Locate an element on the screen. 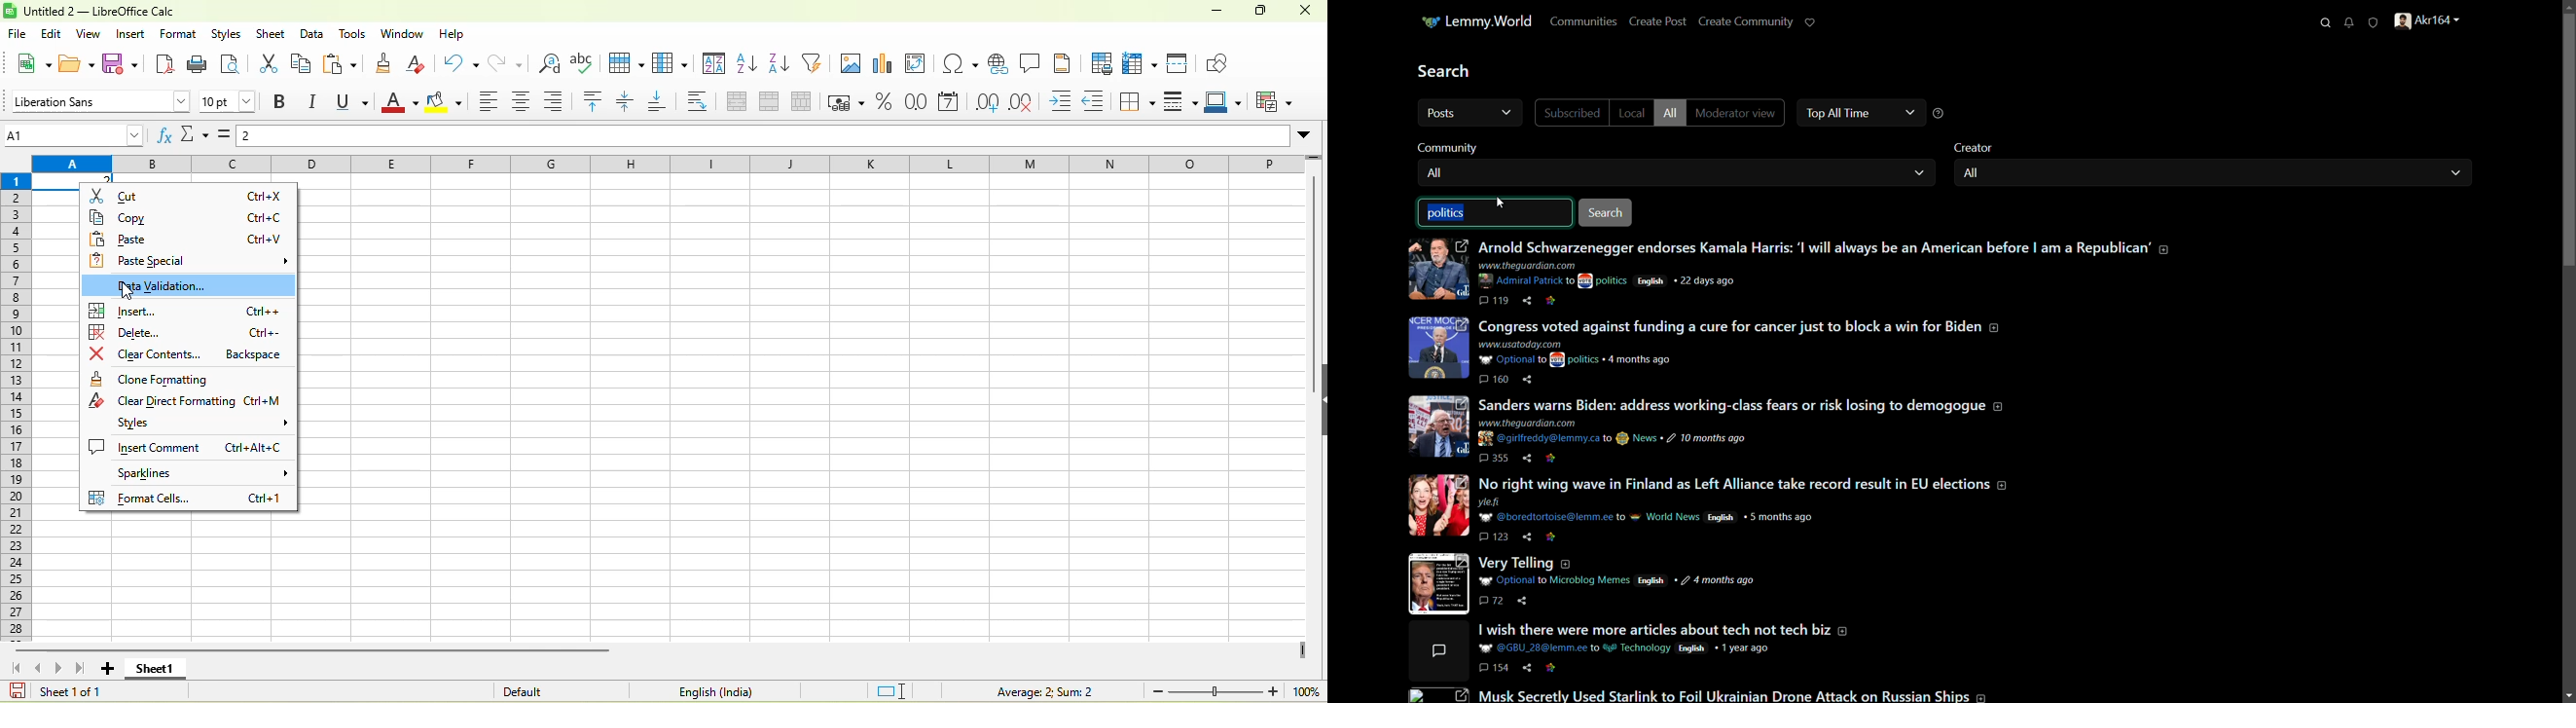 The height and width of the screenshot is (728, 2576). clear contents is located at coordinates (189, 357).